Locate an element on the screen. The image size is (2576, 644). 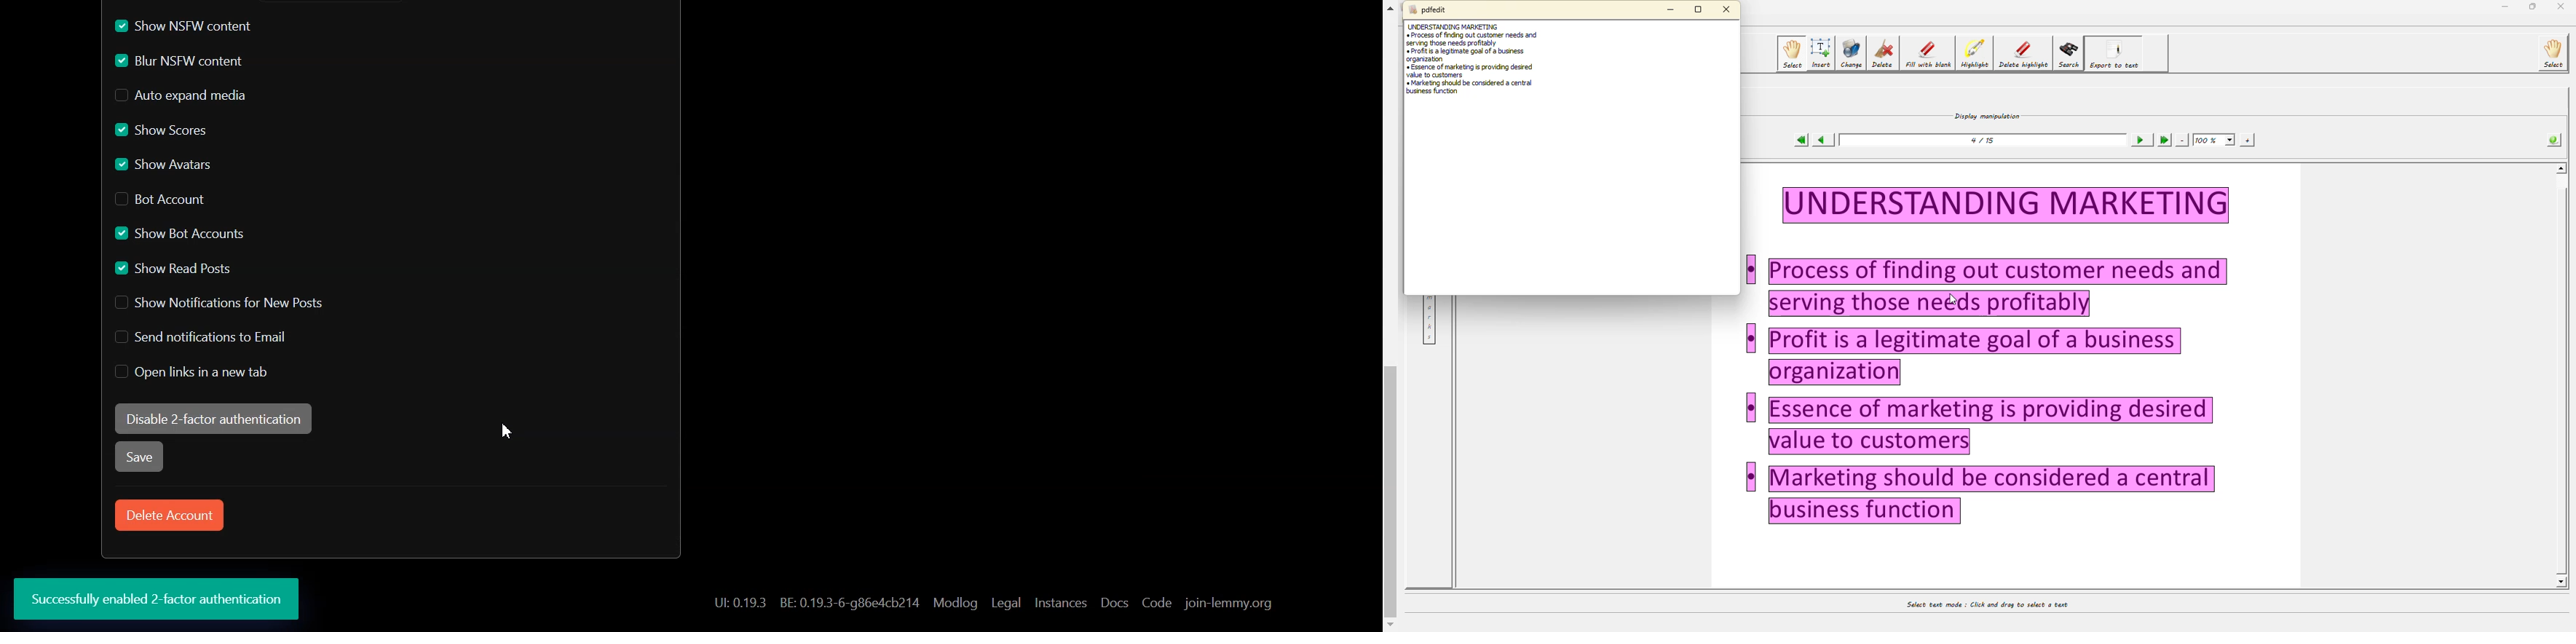
Enable Show read Posts is located at coordinates (181, 267).